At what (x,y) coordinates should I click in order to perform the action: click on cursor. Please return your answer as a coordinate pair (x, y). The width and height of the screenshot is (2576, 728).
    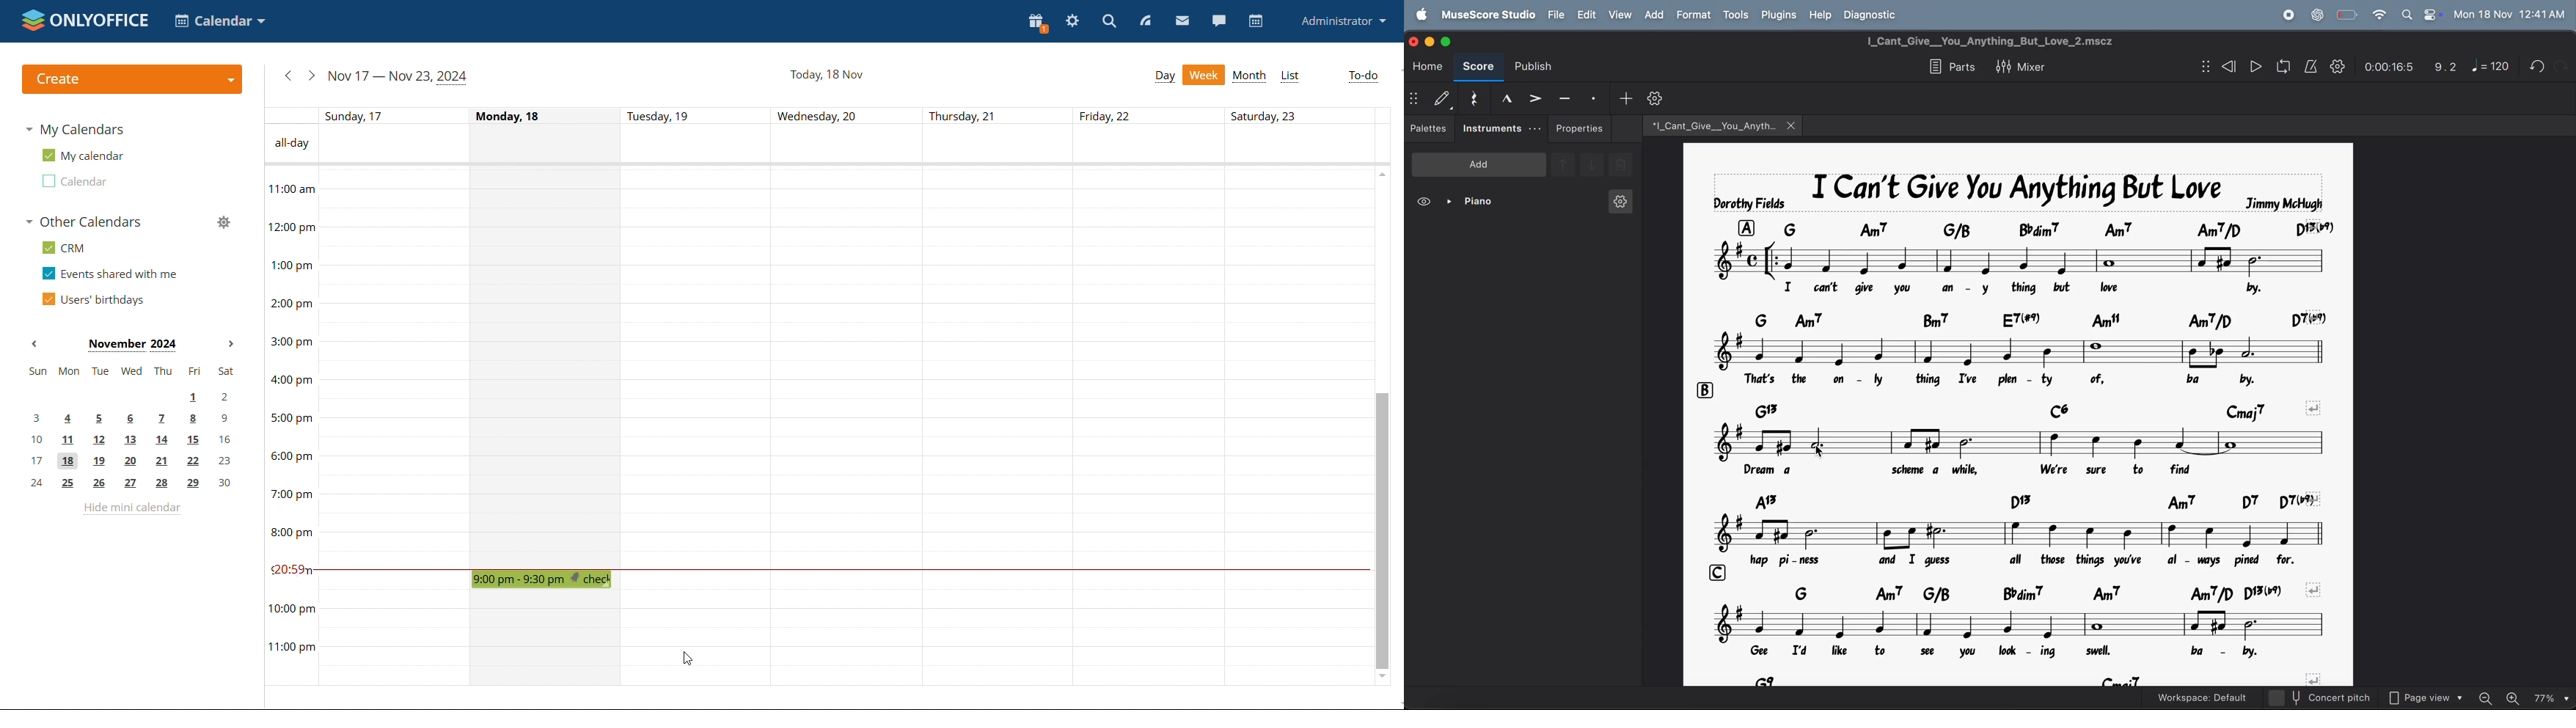
    Looking at the image, I should click on (687, 659).